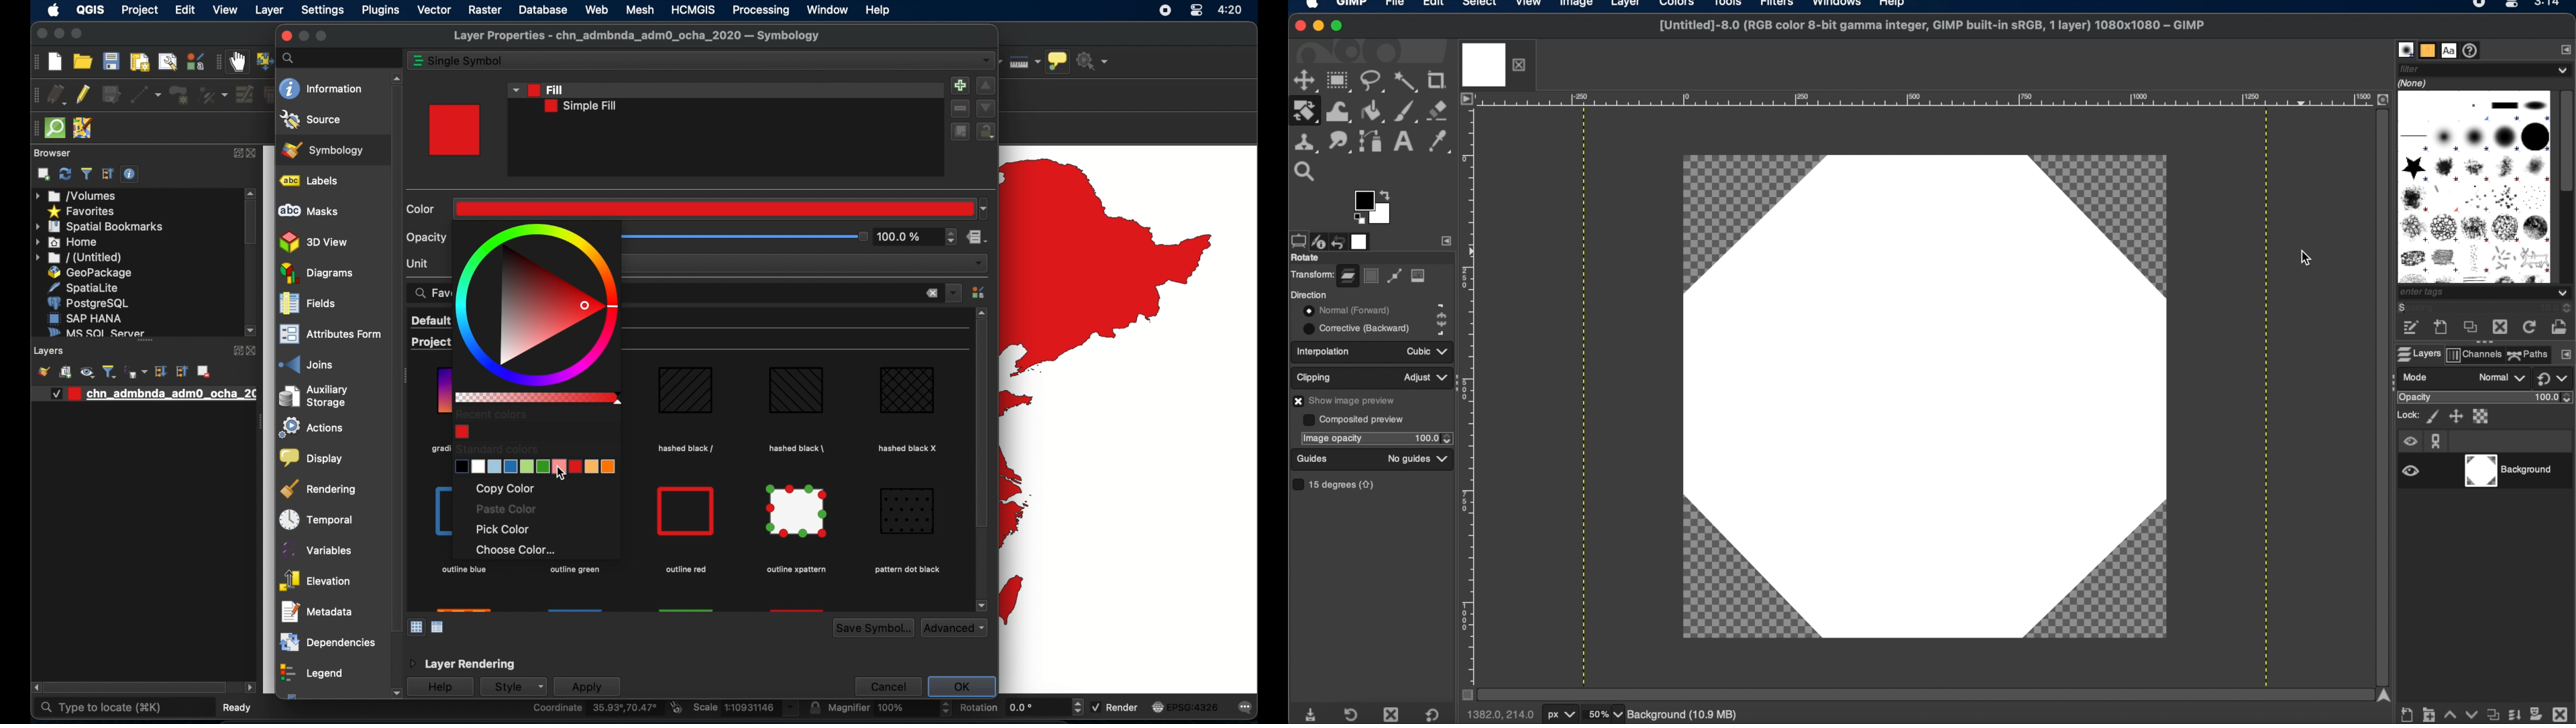 Image resolution: width=2576 pixels, height=728 pixels. What do you see at coordinates (2556, 379) in the screenshot?
I see `switch to another group of modes` at bounding box center [2556, 379].